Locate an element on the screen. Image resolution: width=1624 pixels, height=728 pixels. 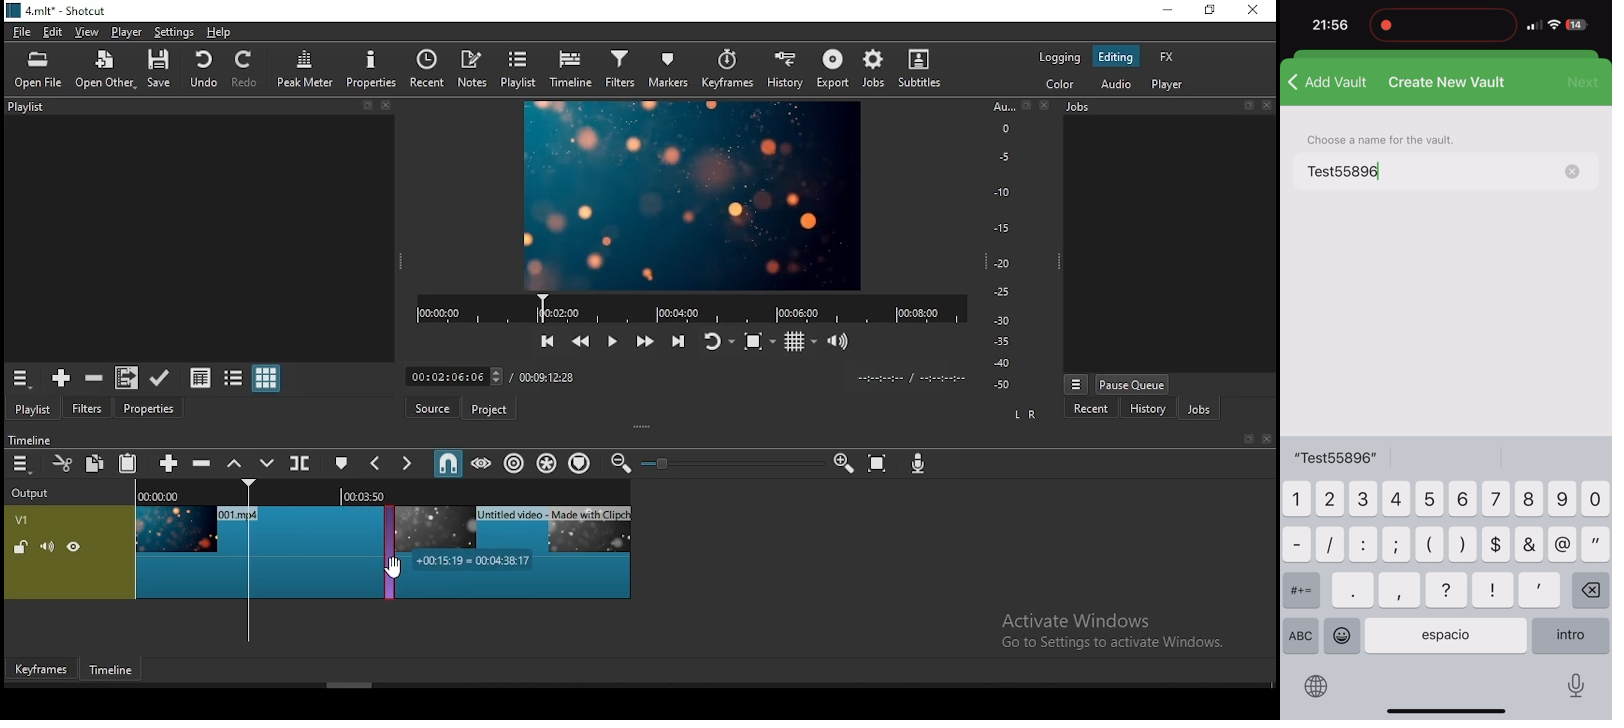
 is located at coordinates (165, 462).